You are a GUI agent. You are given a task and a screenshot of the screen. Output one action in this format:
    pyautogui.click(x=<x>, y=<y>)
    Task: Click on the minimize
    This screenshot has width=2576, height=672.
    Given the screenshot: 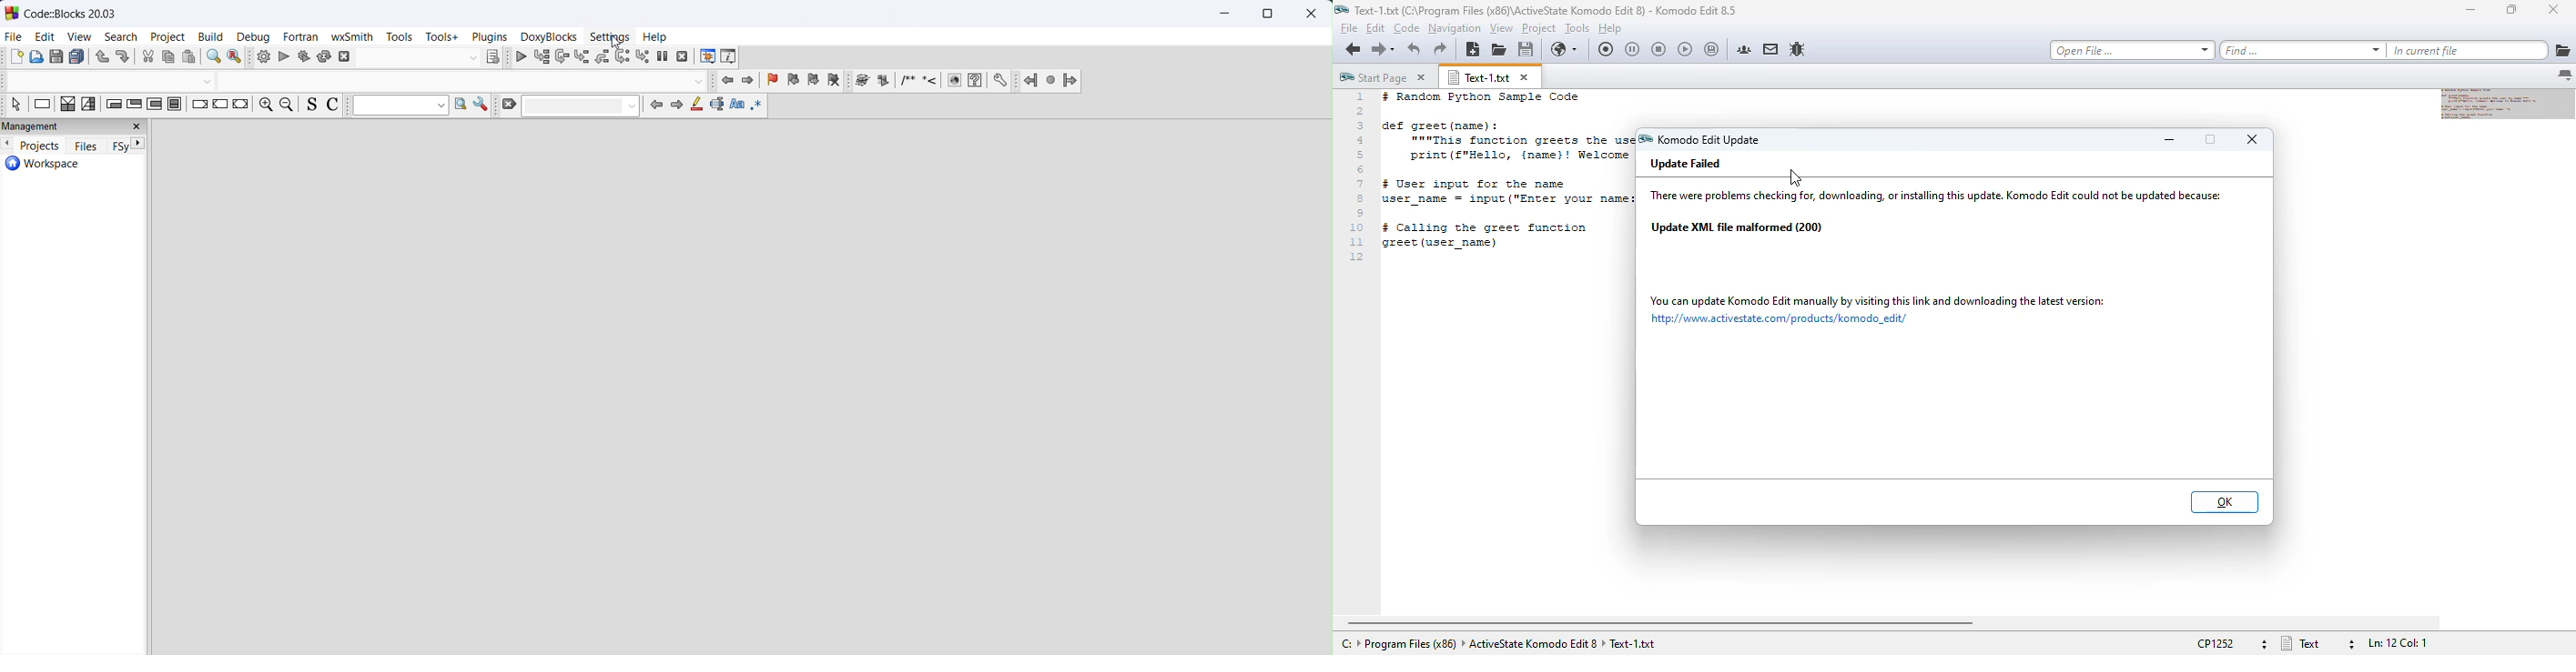 What is the action you would take?
    pyautogui.click(x=2169, y=139)
    